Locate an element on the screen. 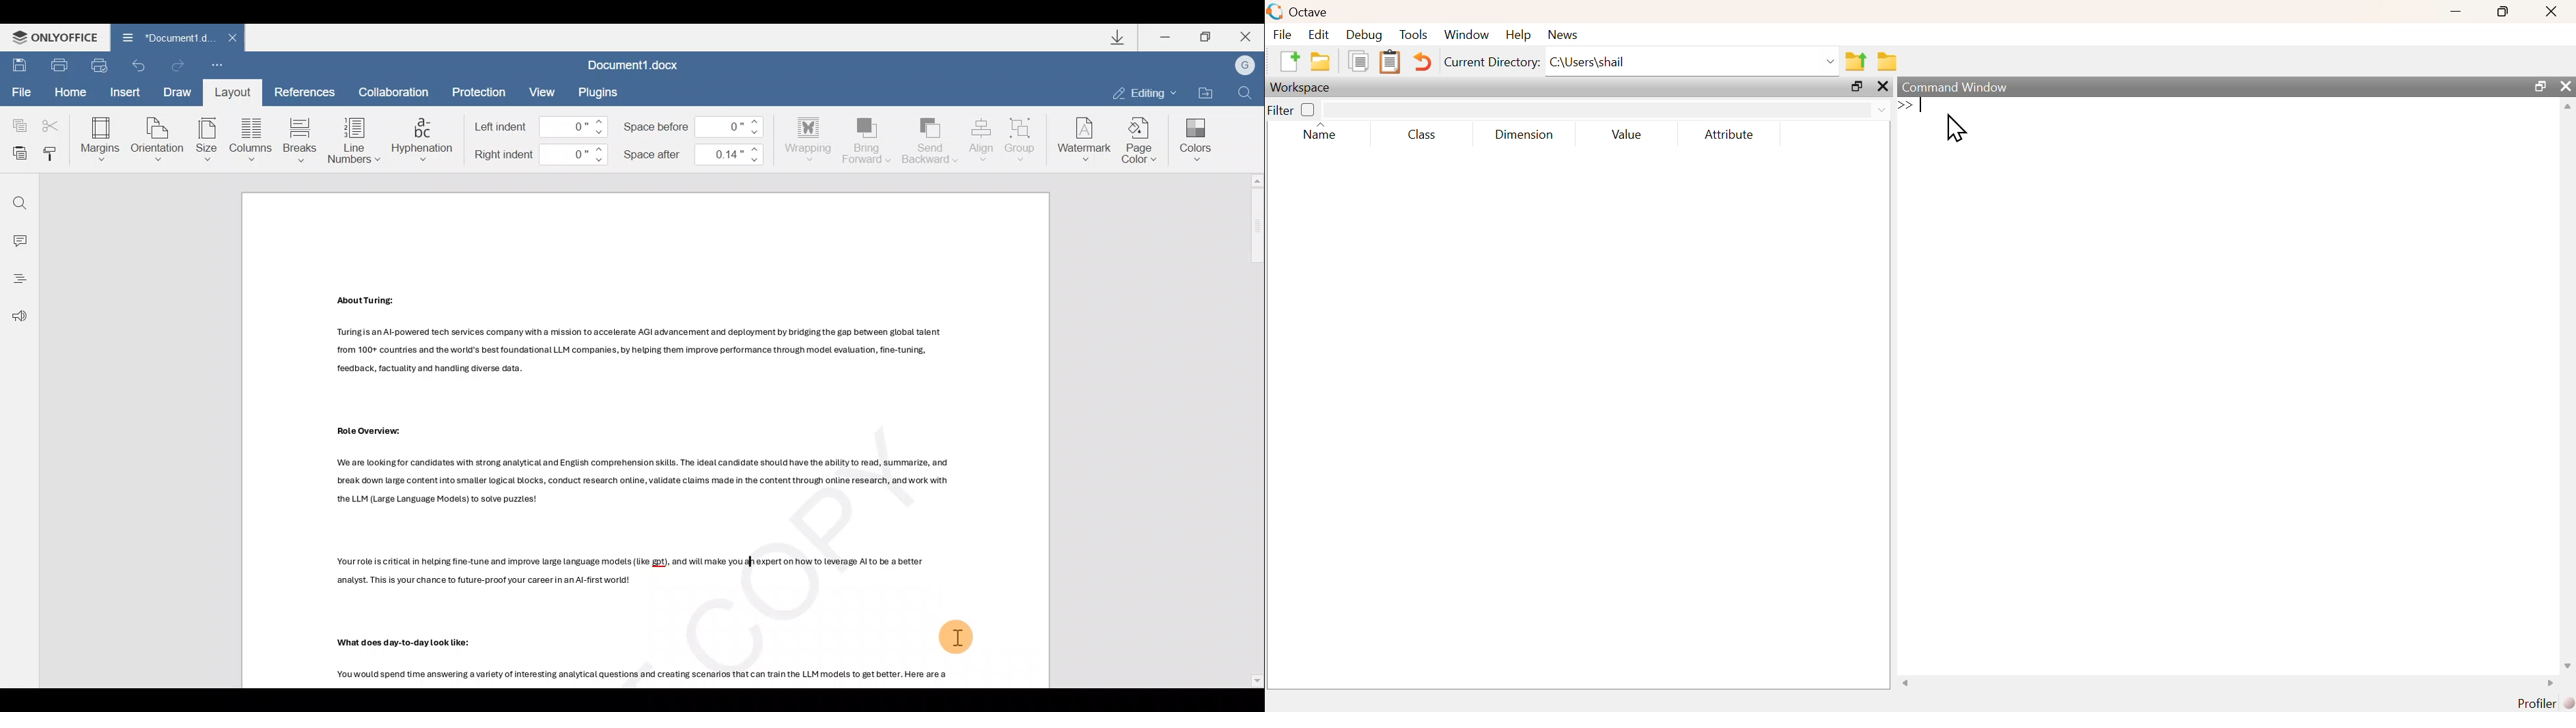 The image size is (2576, 728). Breaks is located at coordinates (300, 136).